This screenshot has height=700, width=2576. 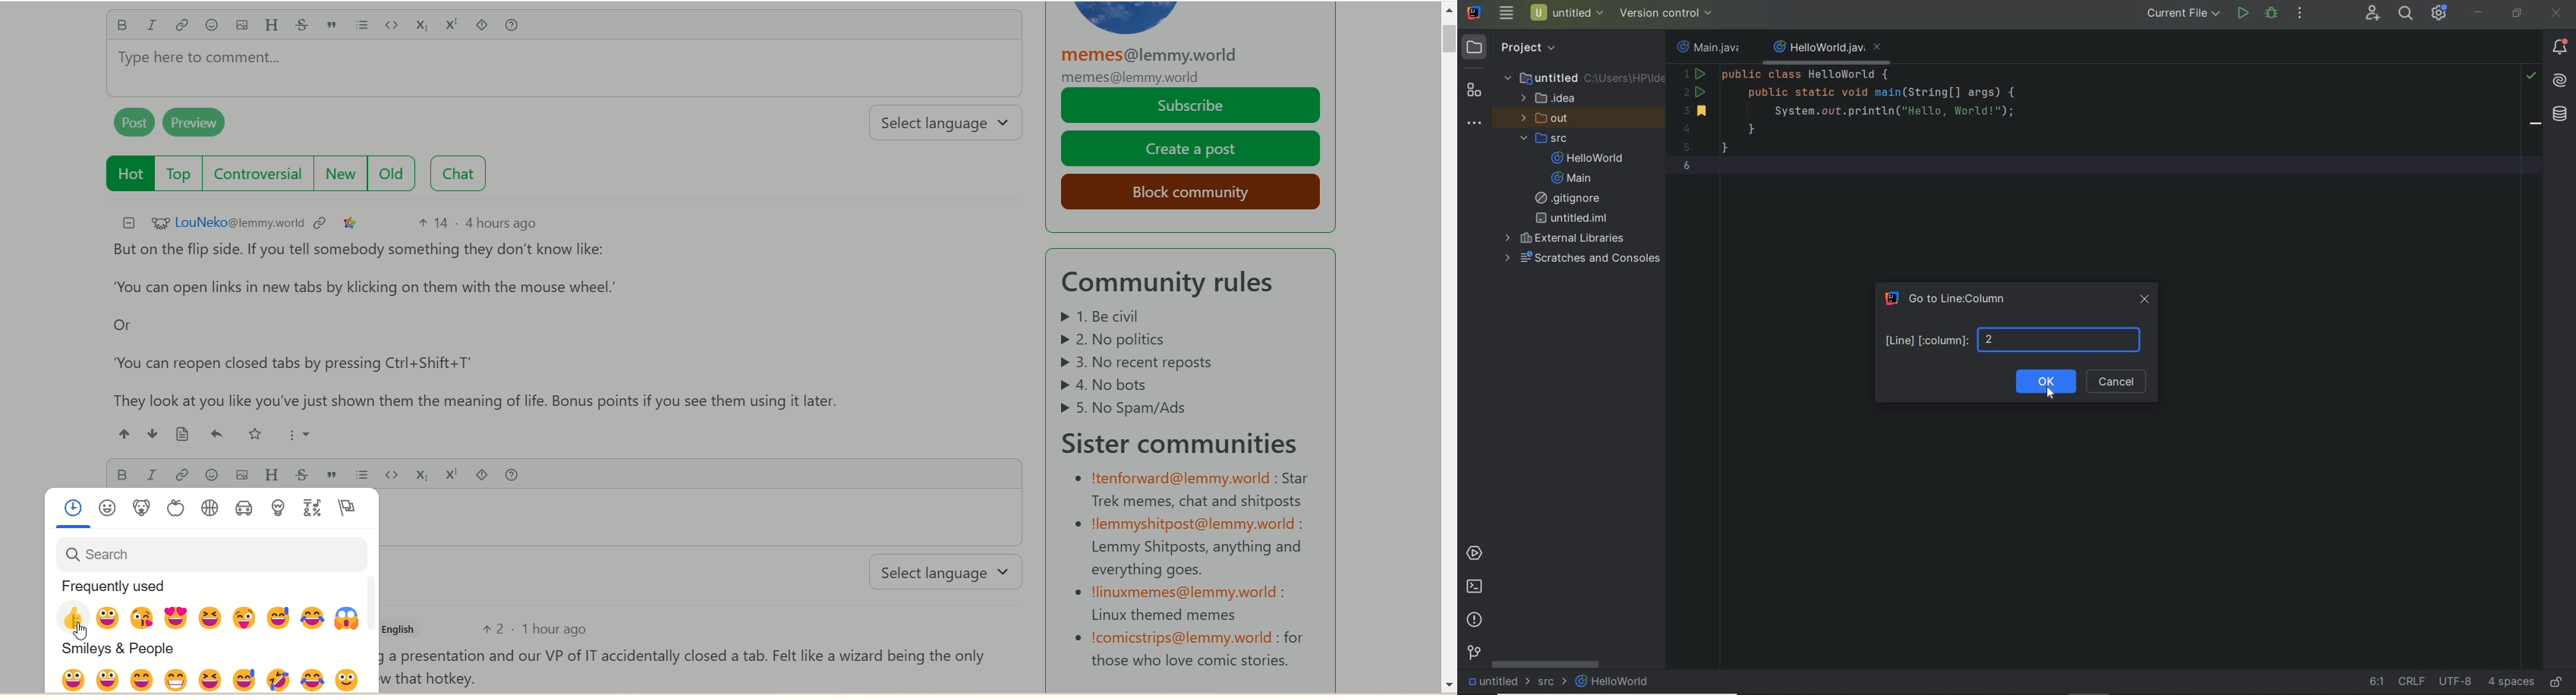 What do you see at coordinates (216, 436) in the screenshot?
I see `emoji` at bounding box center [216, 436].